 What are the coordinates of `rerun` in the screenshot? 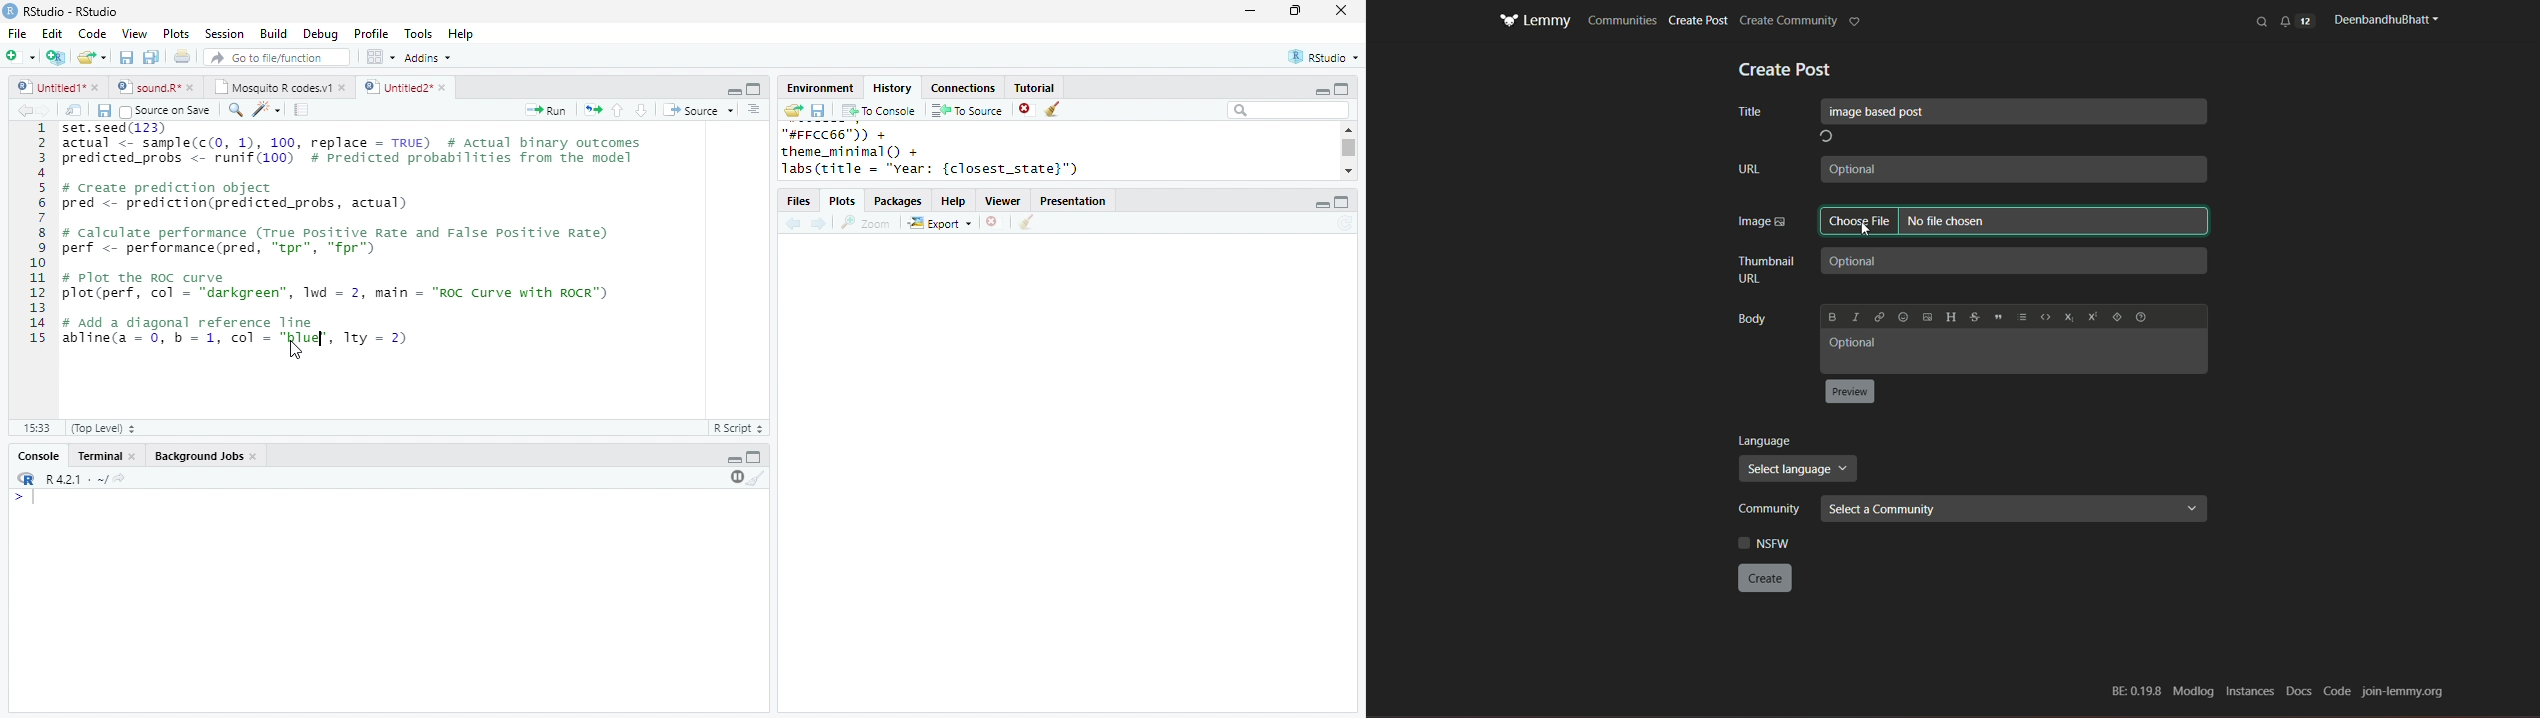 It's located at (593, 110).